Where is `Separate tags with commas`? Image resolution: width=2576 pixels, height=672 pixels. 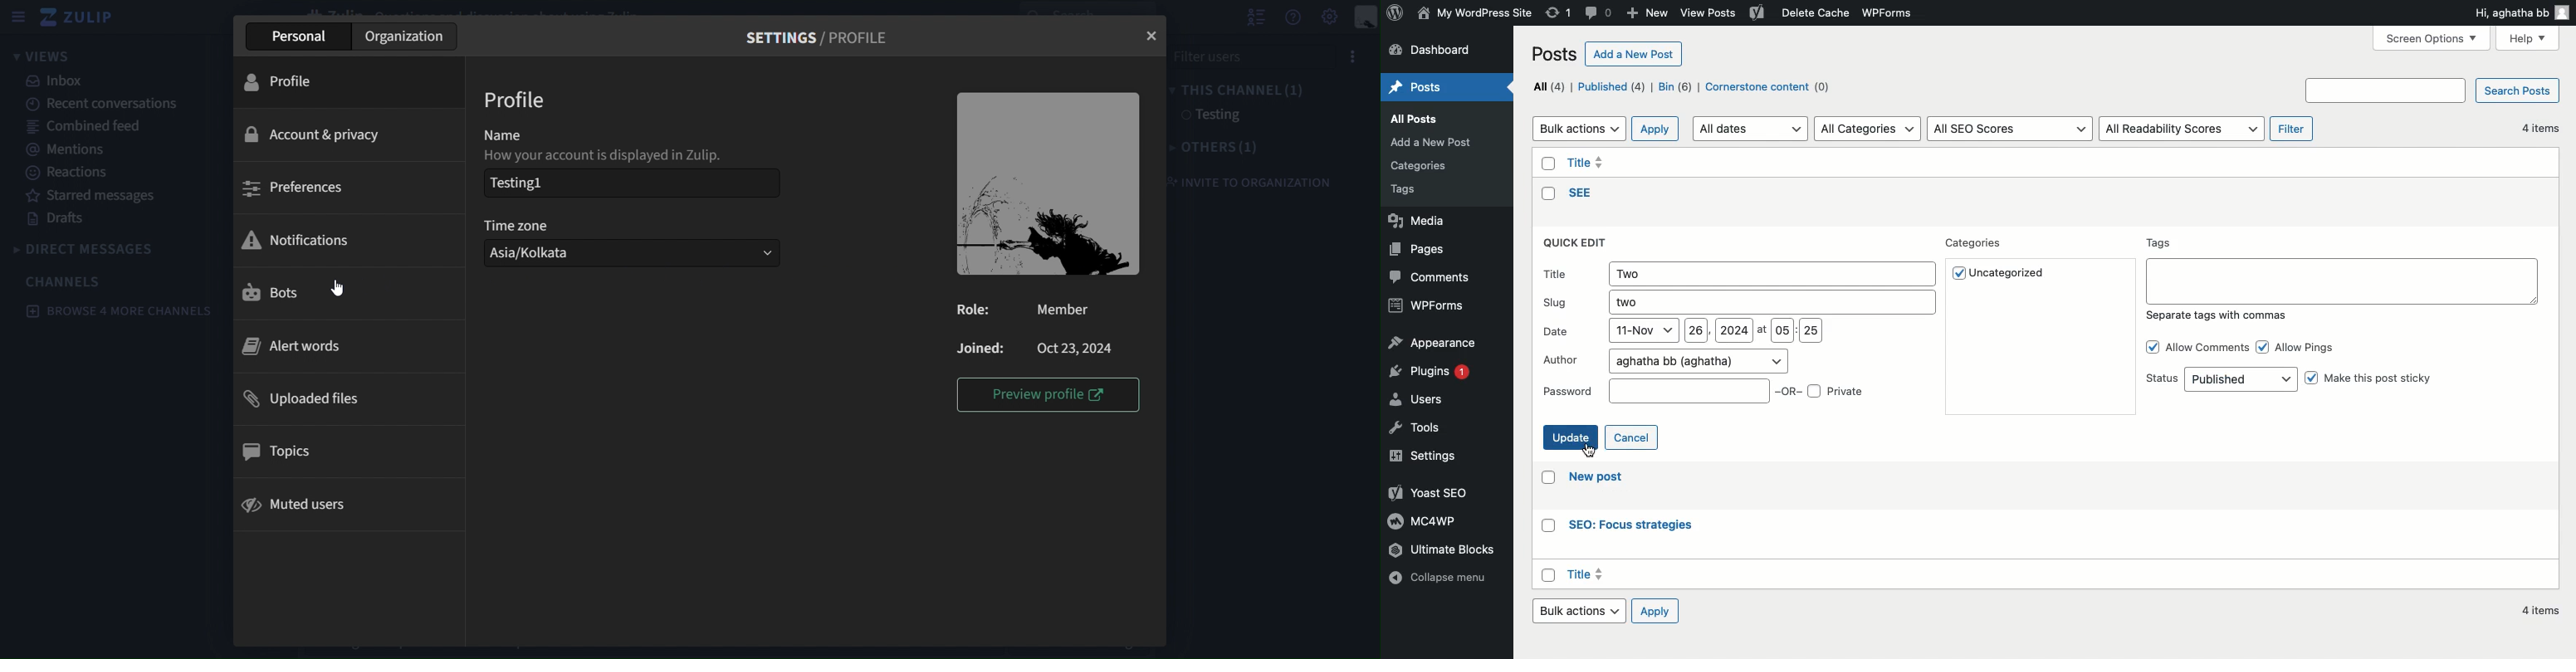 Separate tags with commas is located at coordinates (2219, 318).